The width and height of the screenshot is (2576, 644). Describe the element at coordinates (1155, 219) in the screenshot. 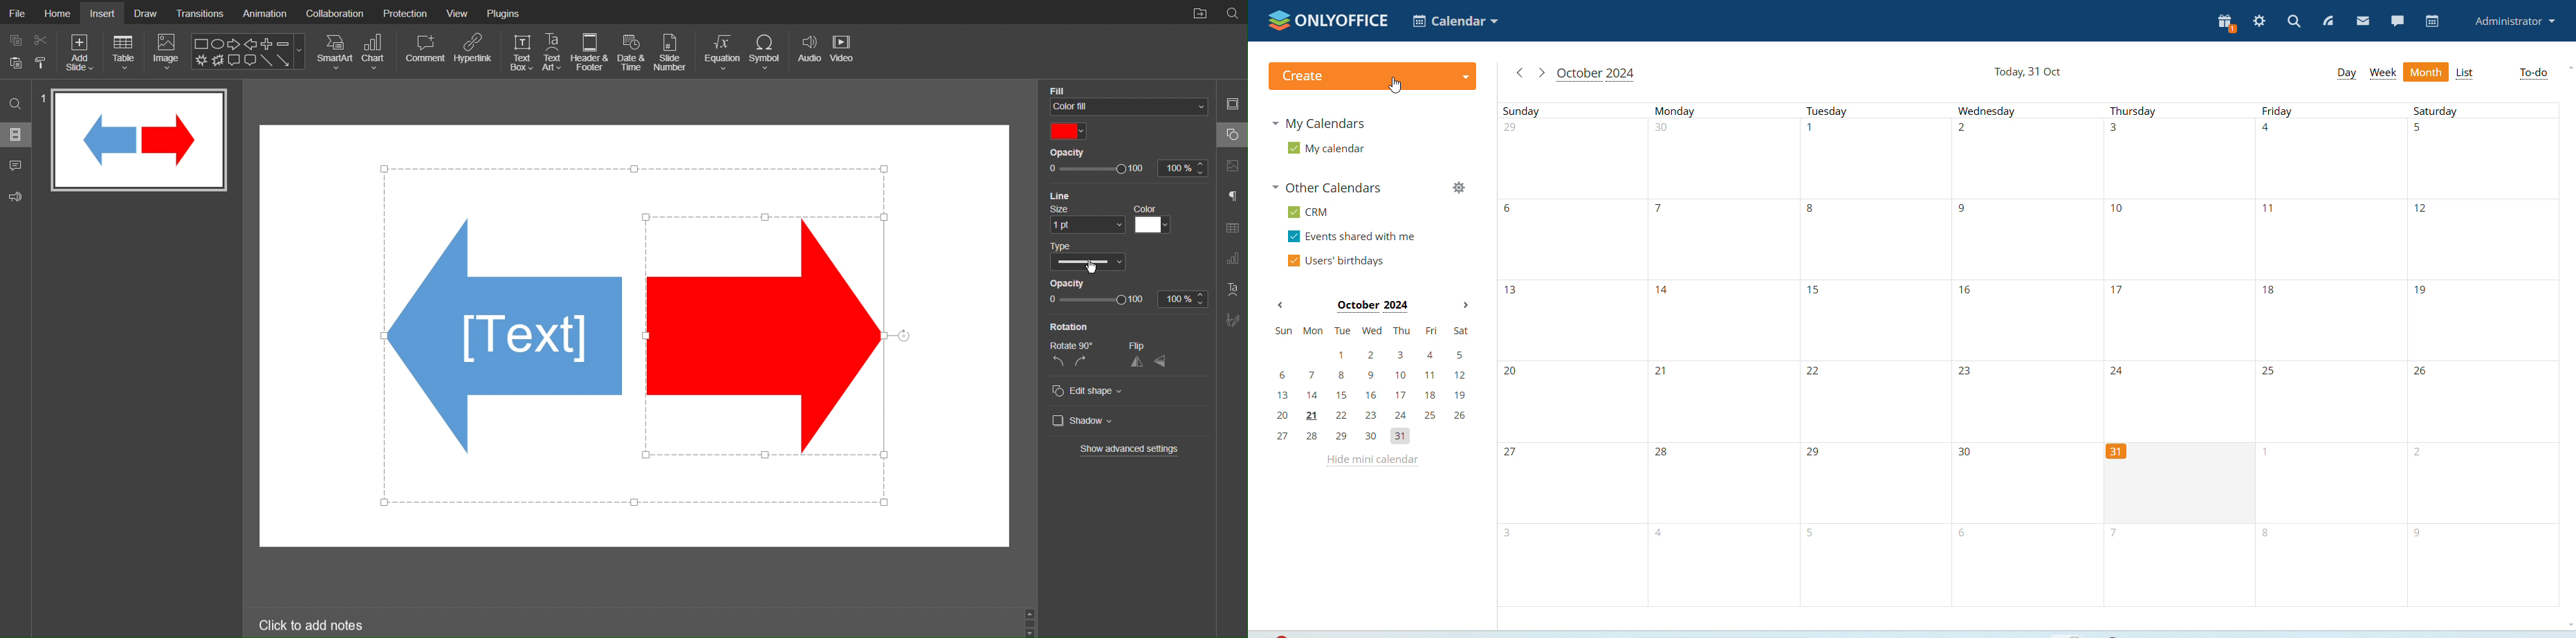

I see `color` at that location.